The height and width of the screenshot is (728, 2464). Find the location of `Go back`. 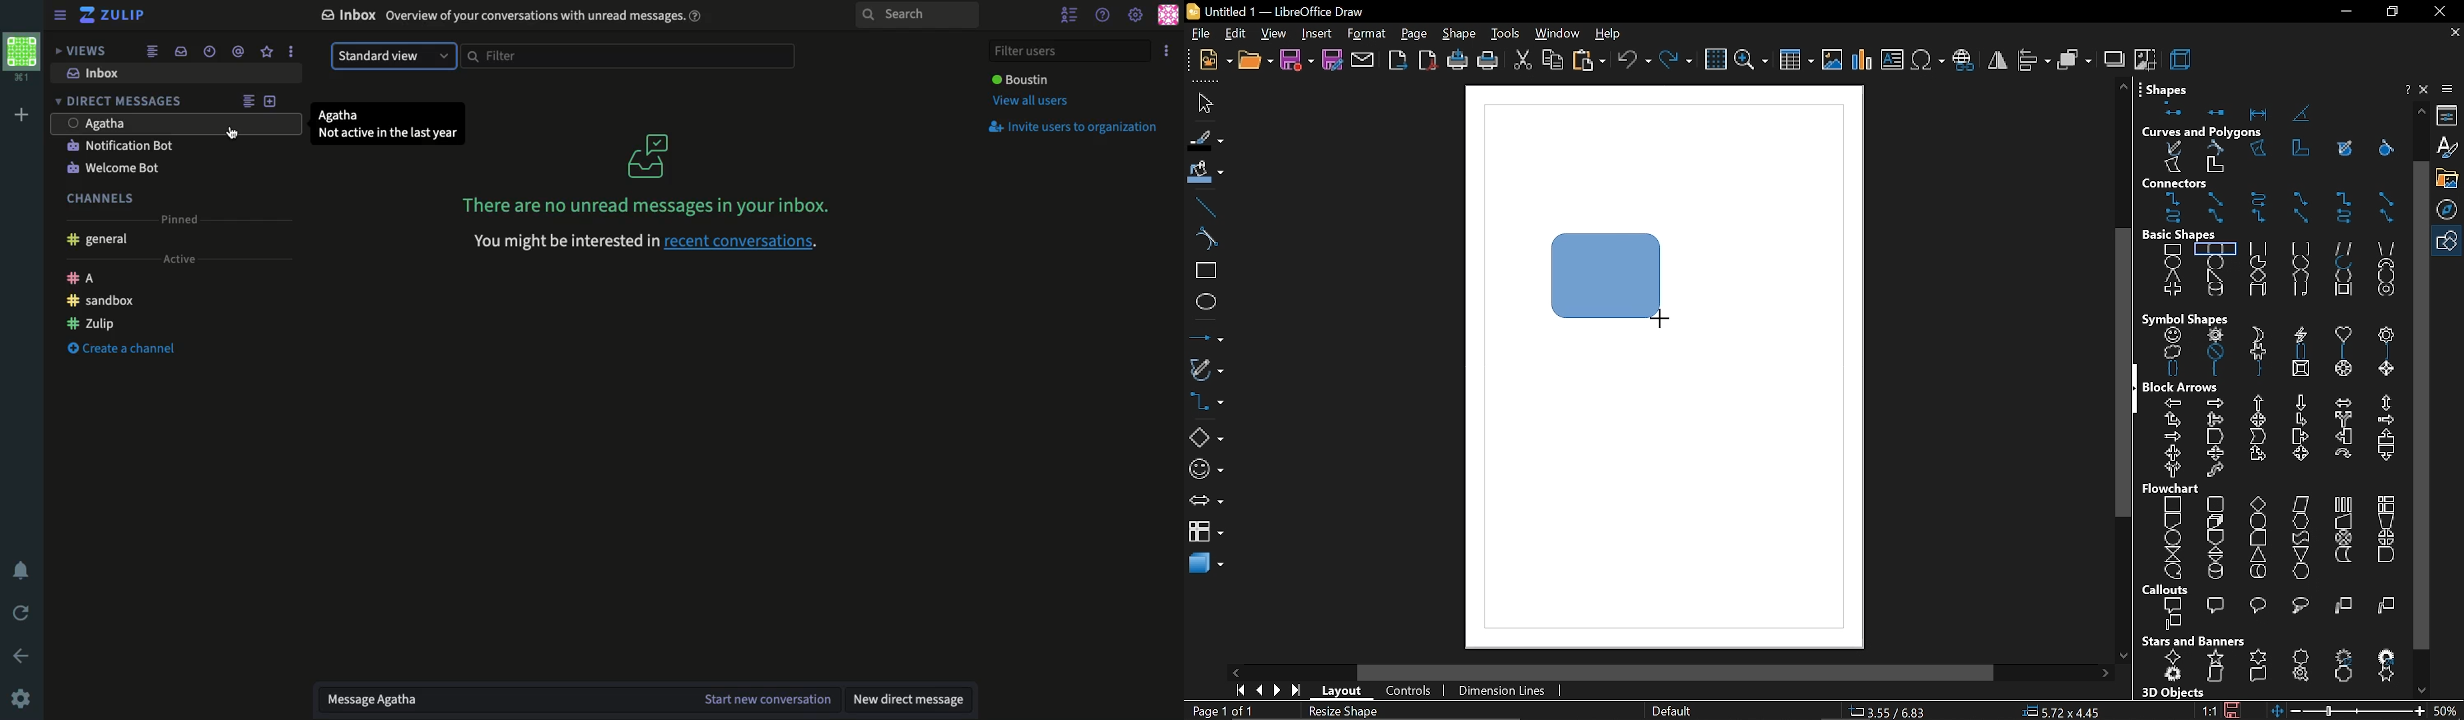

Go back is located at coordinates (22, 655).